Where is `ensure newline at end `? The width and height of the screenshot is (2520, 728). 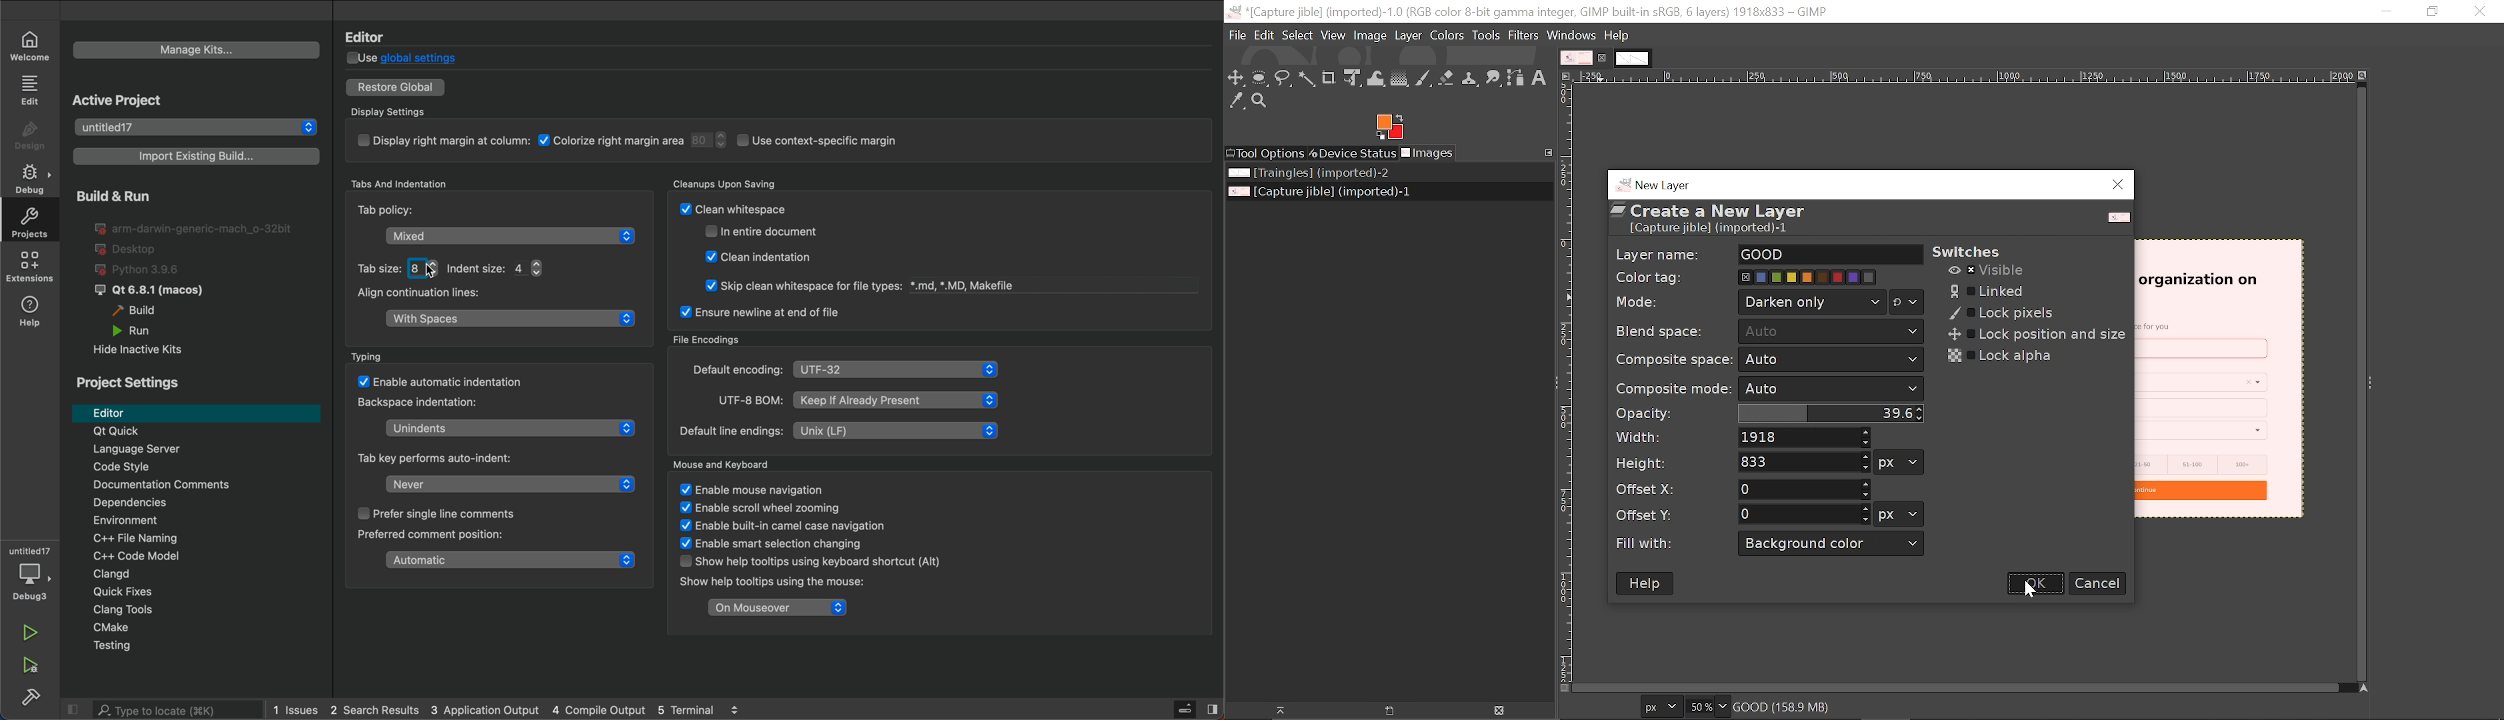 ensure newline at end  is located at coordinates (759, 312).